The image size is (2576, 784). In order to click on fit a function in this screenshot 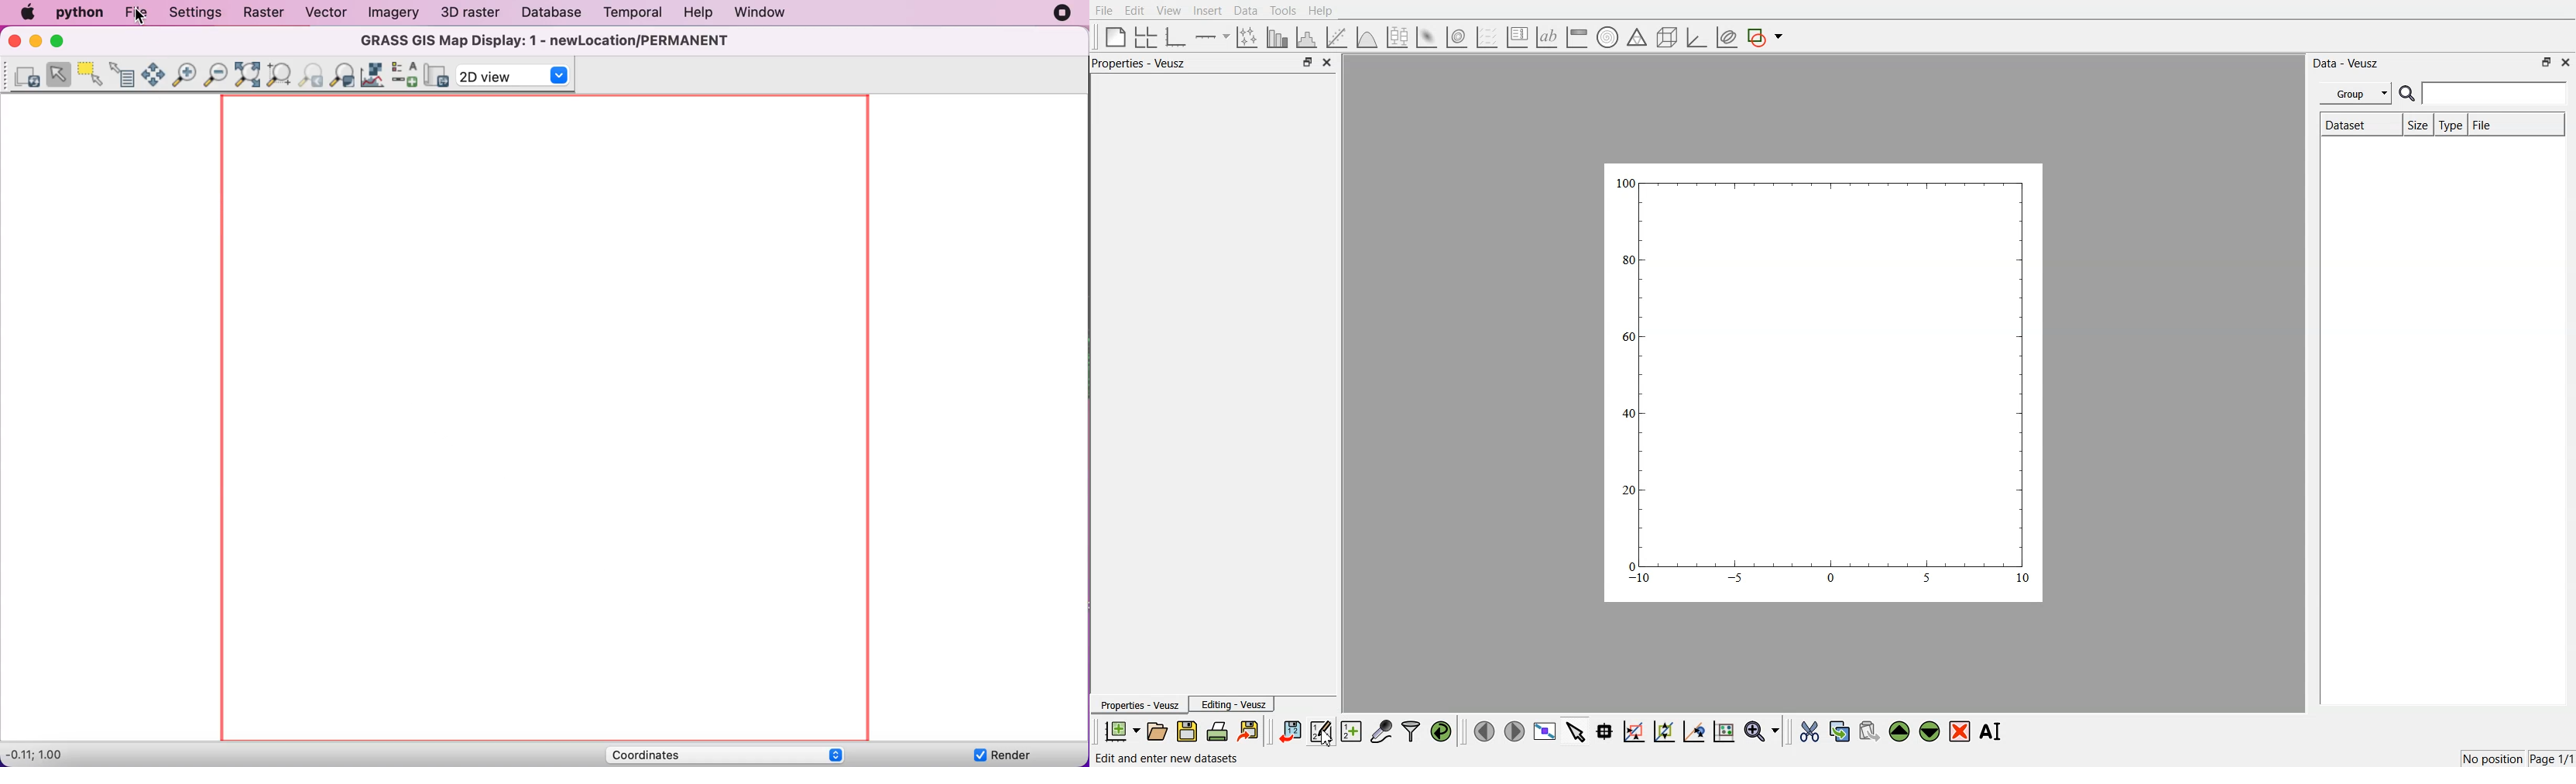, I will do `click(1338, 36)`.